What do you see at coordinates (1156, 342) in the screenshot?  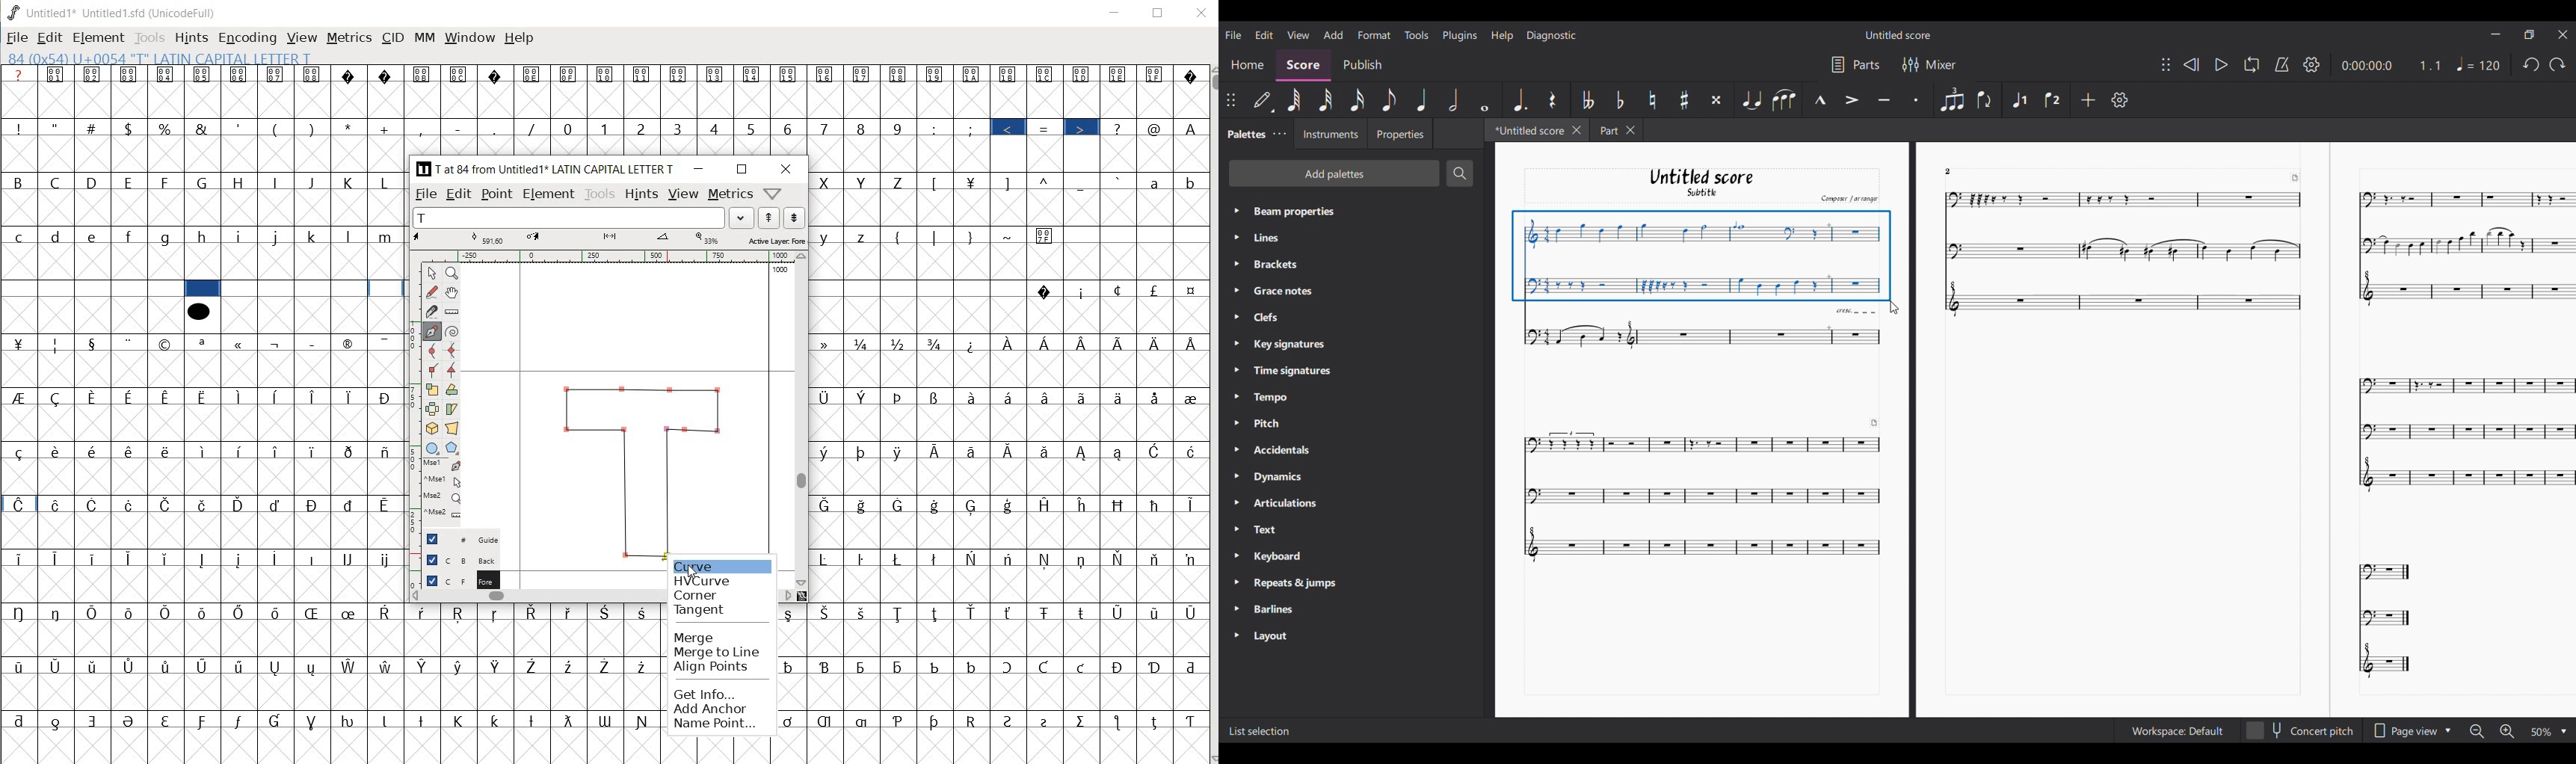 I see `Symbol` at bounding box center [1156, 342].